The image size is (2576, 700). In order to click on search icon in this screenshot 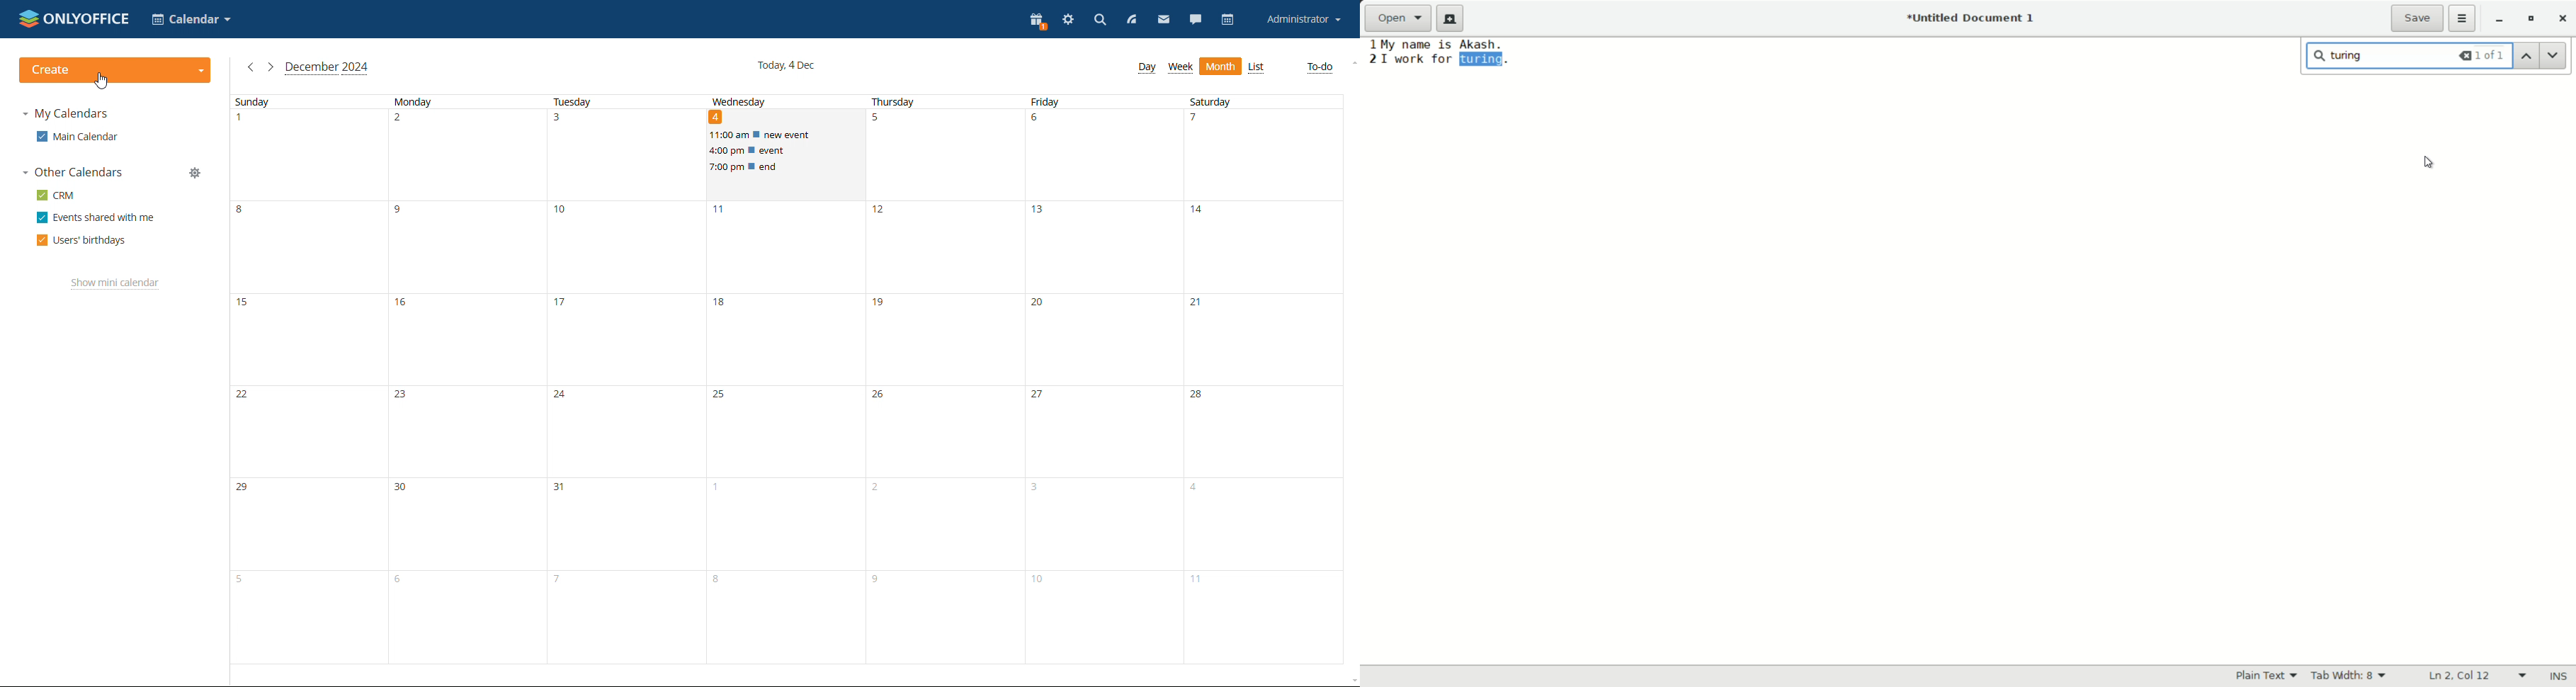, I will do `click(2319, 56)`.